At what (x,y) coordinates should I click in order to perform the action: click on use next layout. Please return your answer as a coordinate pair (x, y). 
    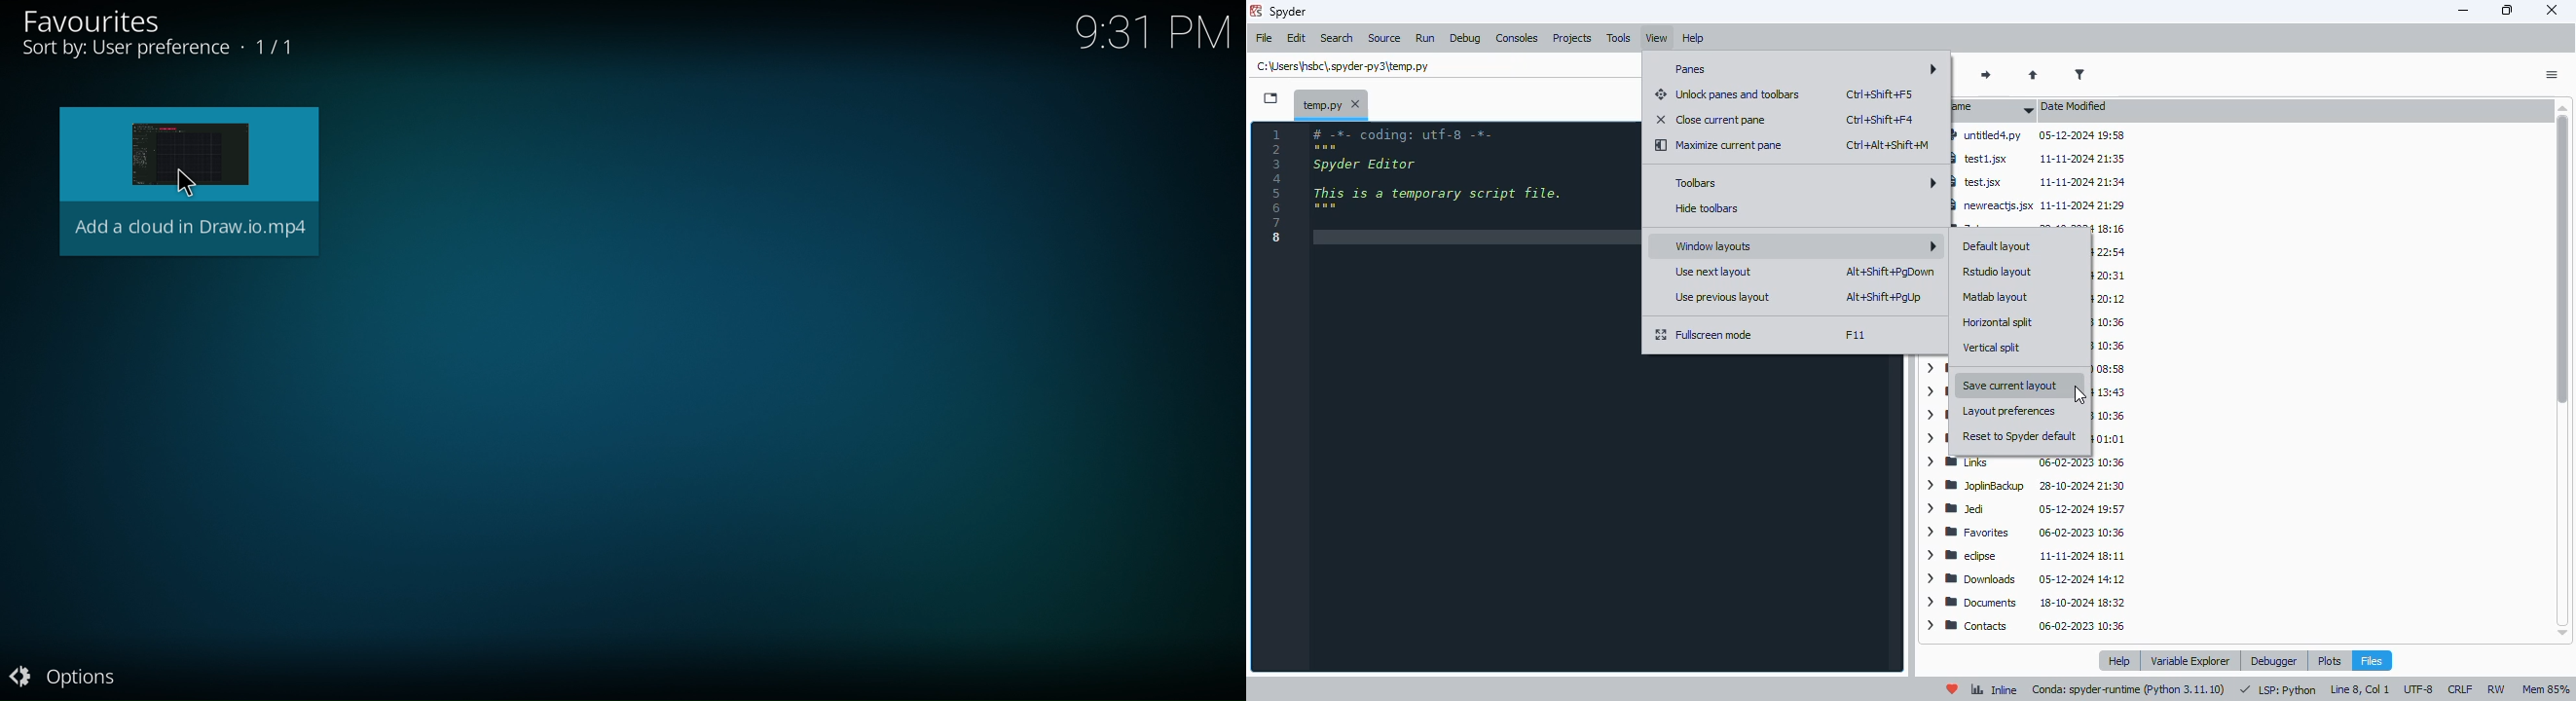
    Looking at the image, I should click on (1711, 273).